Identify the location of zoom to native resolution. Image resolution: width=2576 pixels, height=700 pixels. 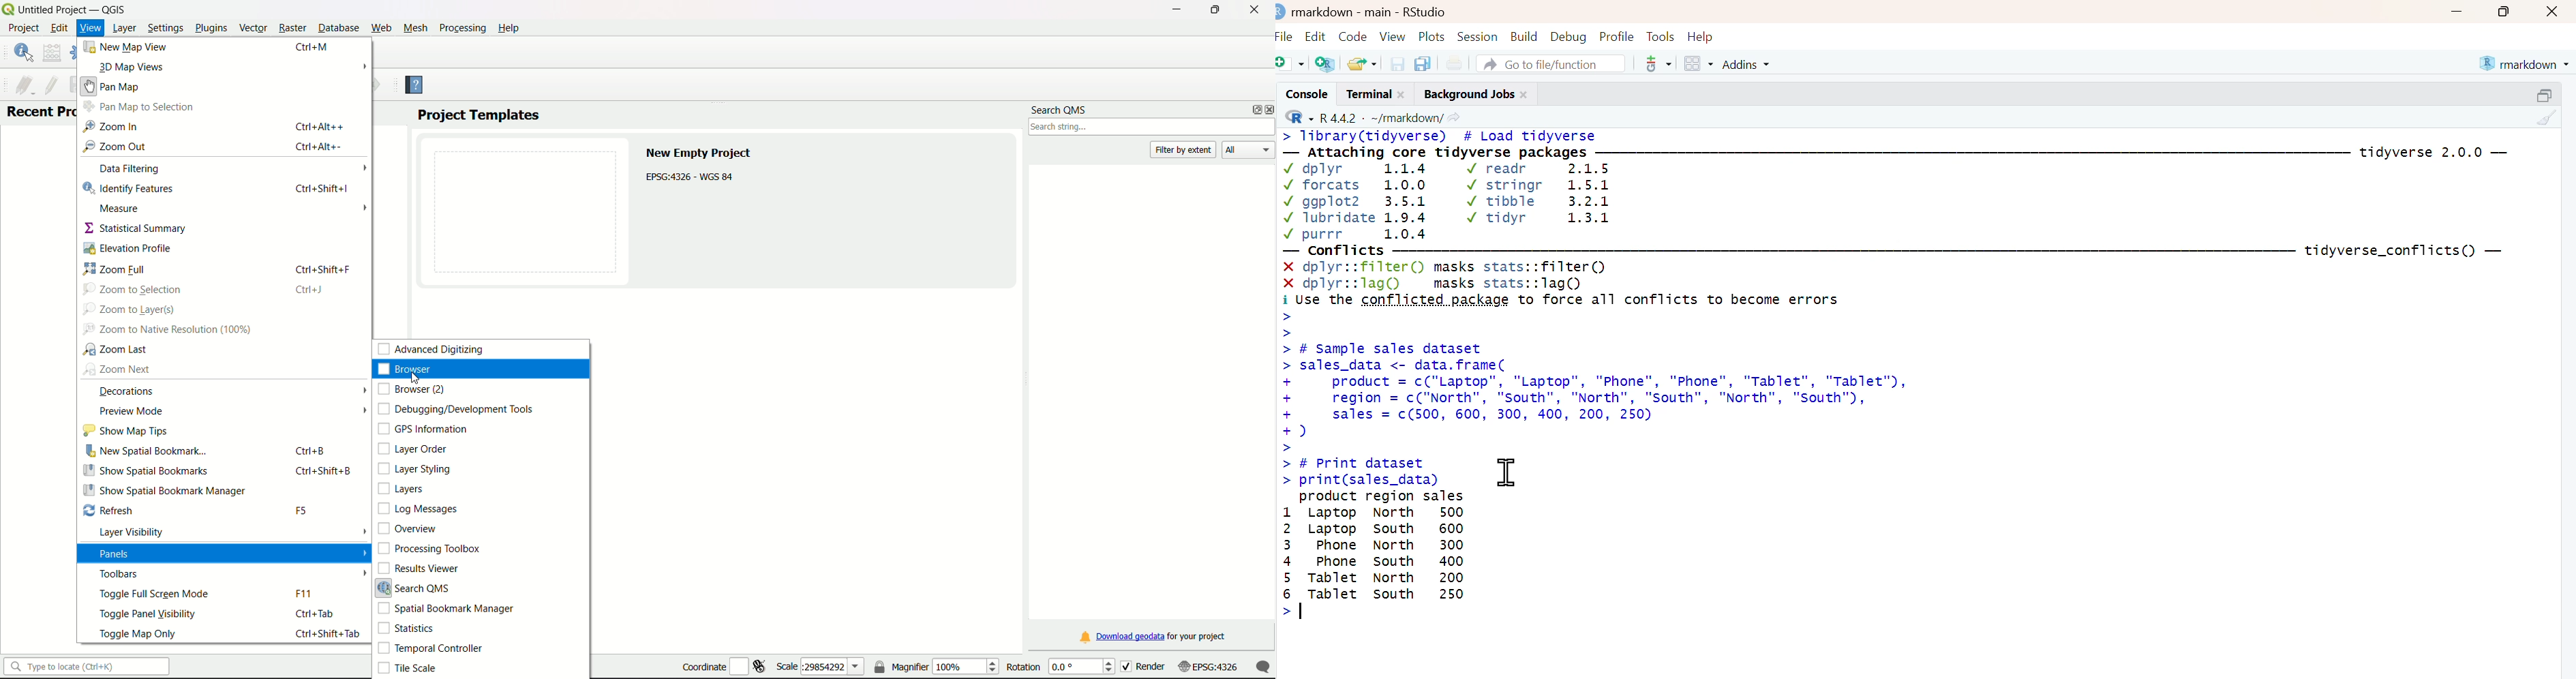
(165, 330).